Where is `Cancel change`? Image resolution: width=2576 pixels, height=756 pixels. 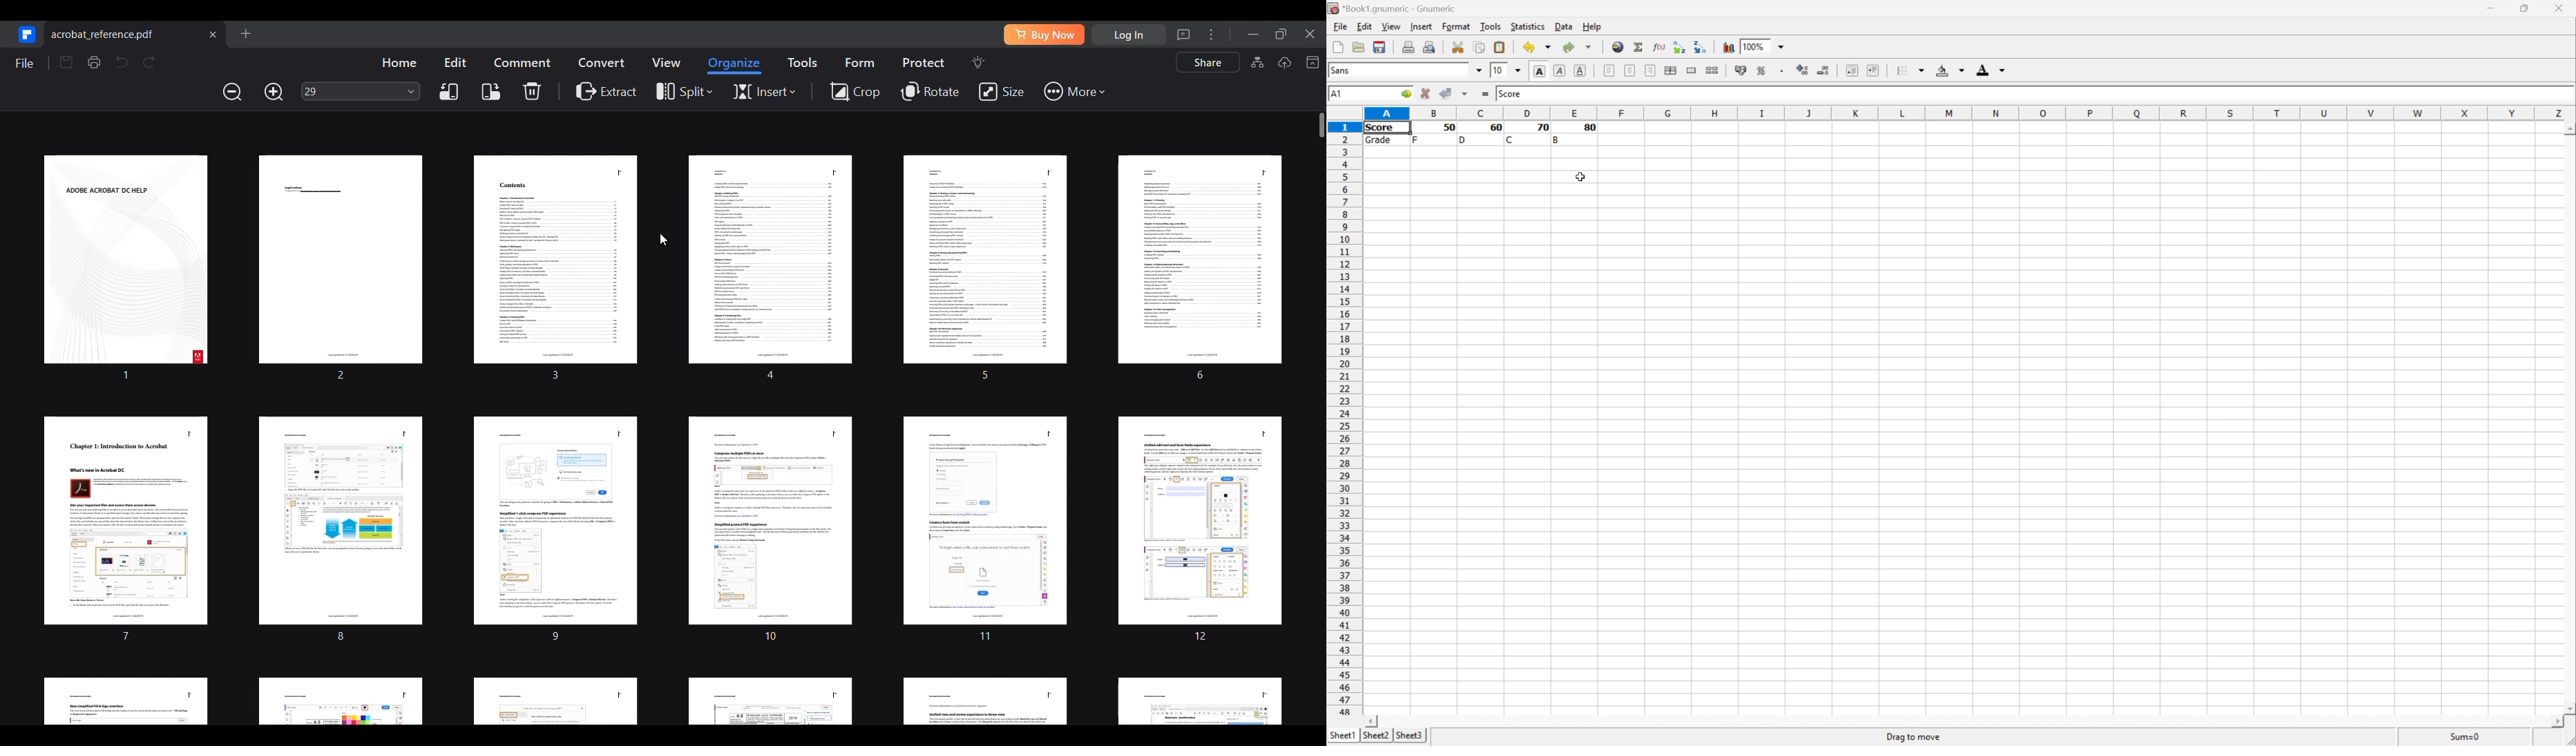
Cancel change is located at coordinates (1428, 94).